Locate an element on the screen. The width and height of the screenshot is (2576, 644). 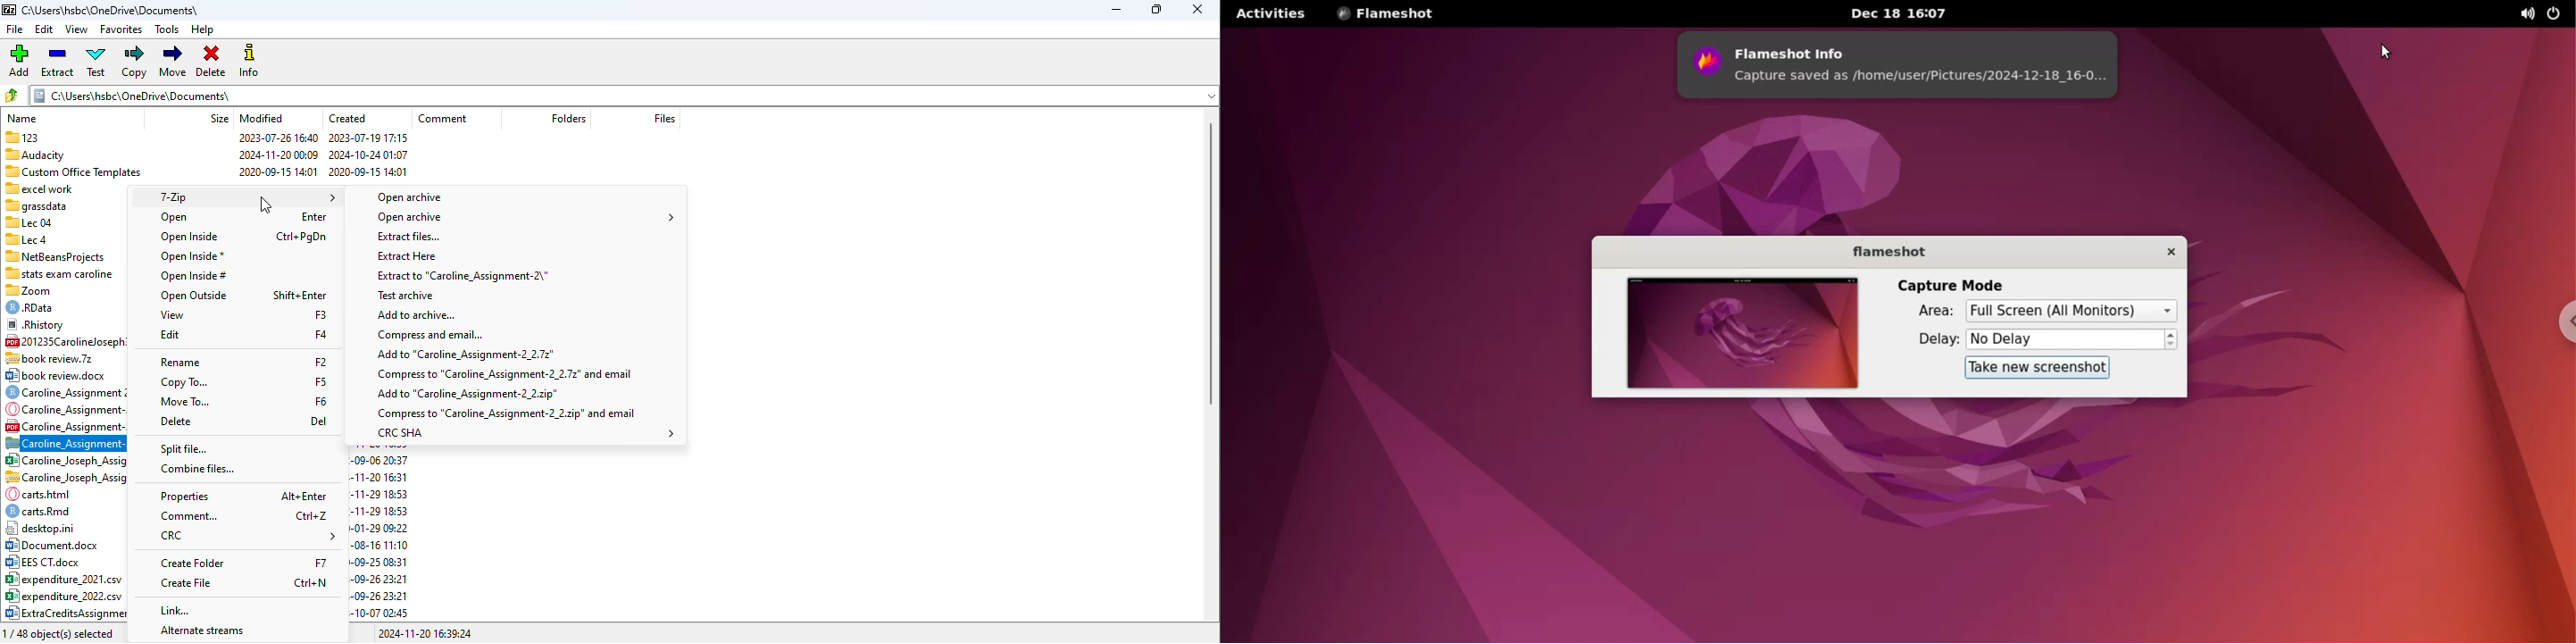
size is located at coordinates (217, 118).